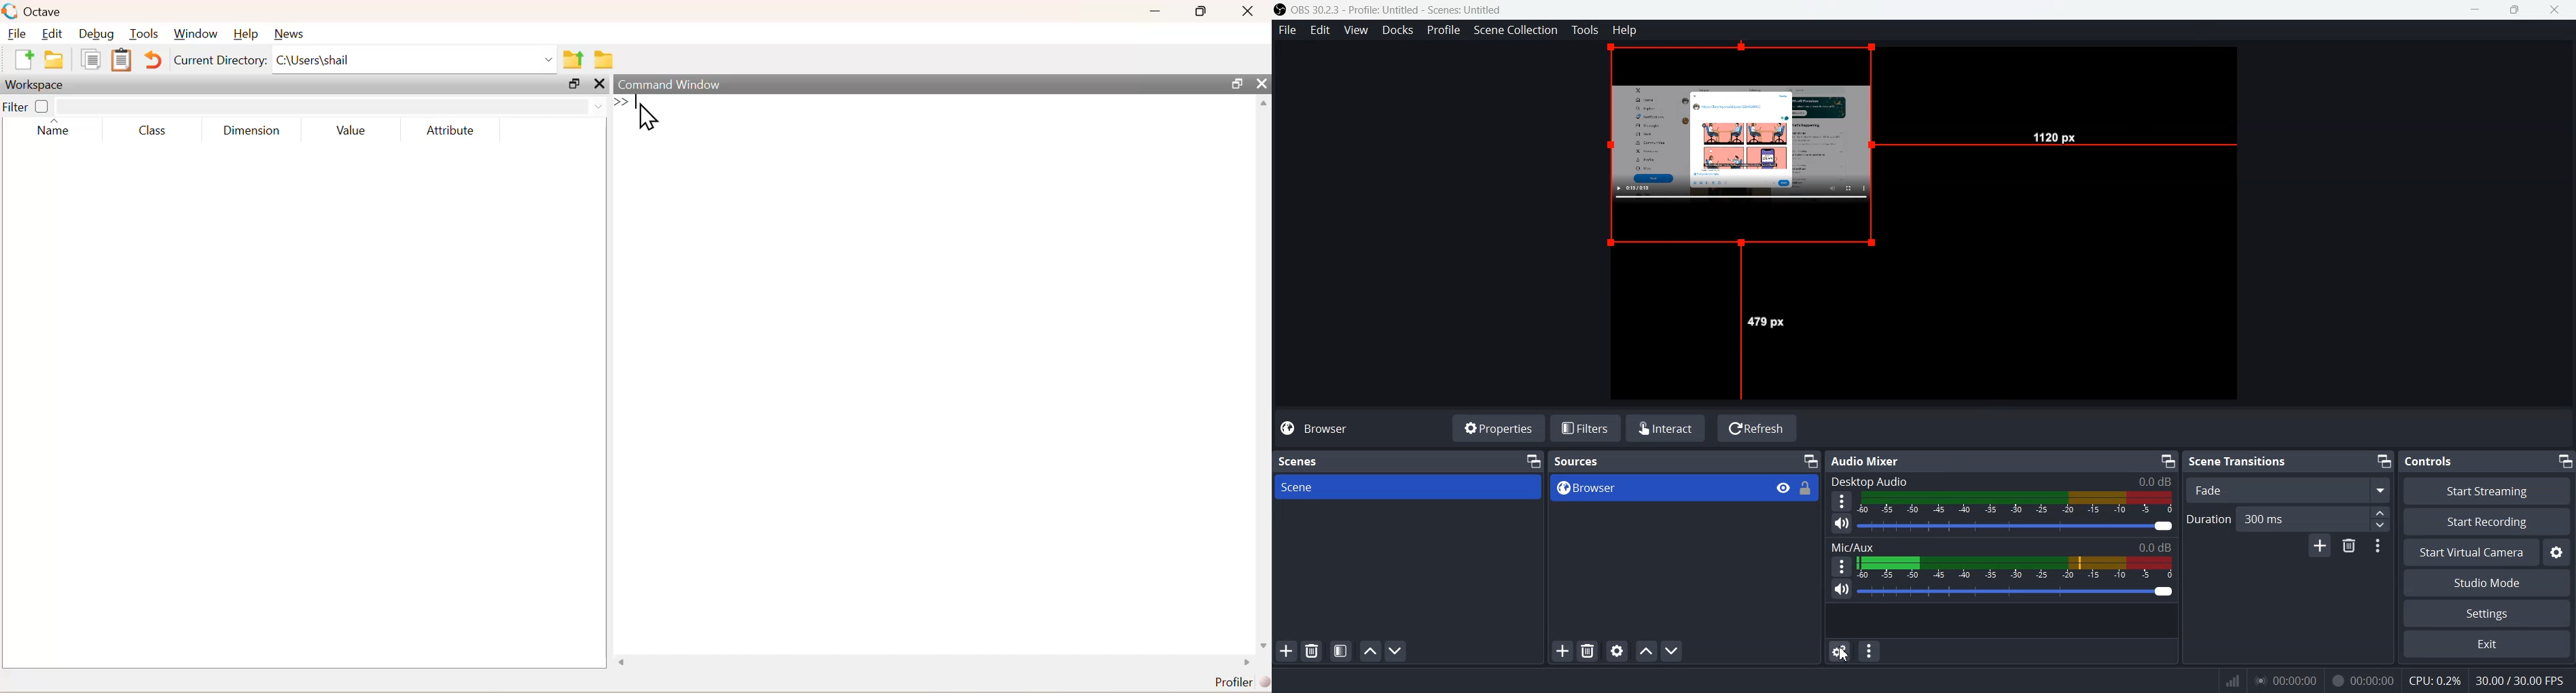 Image resolution: width=2576 pixels, height=700 pixels. Describe the element at coordinates (30, 106) in the screenshot. I see `Filter` at that location.